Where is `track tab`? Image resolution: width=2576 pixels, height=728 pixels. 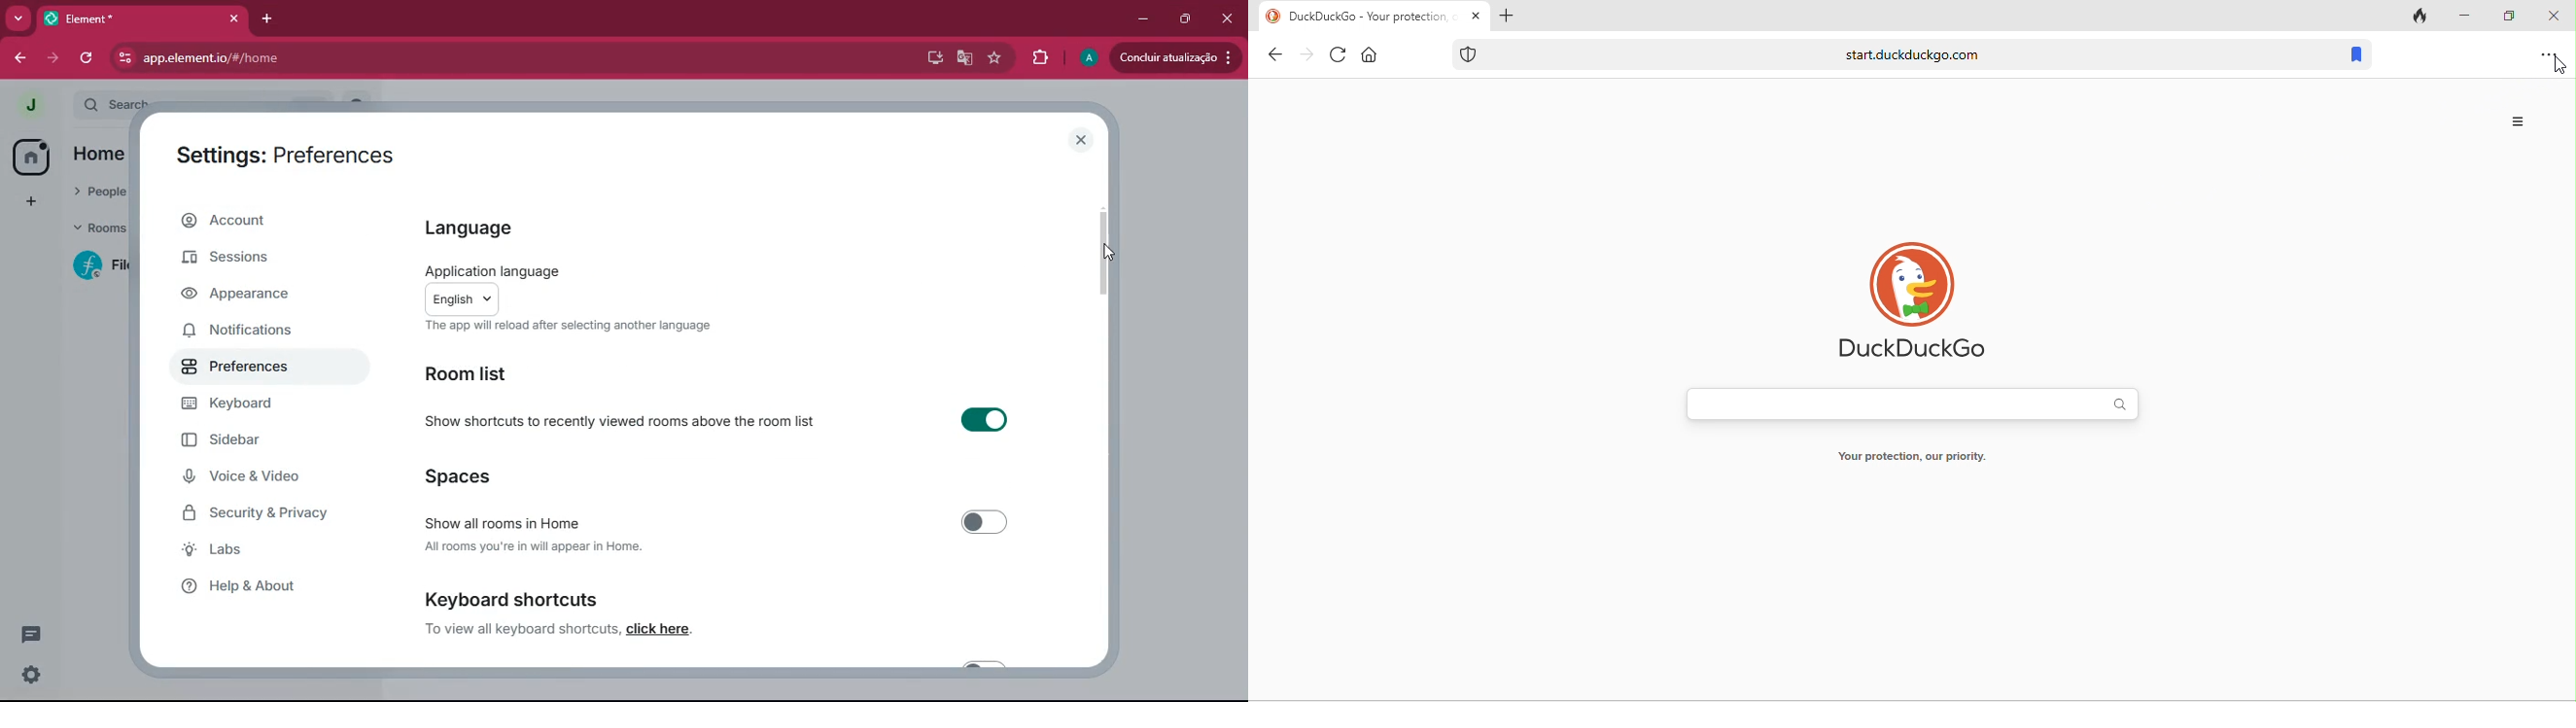
track tab is located at coordinates (2417, 18).